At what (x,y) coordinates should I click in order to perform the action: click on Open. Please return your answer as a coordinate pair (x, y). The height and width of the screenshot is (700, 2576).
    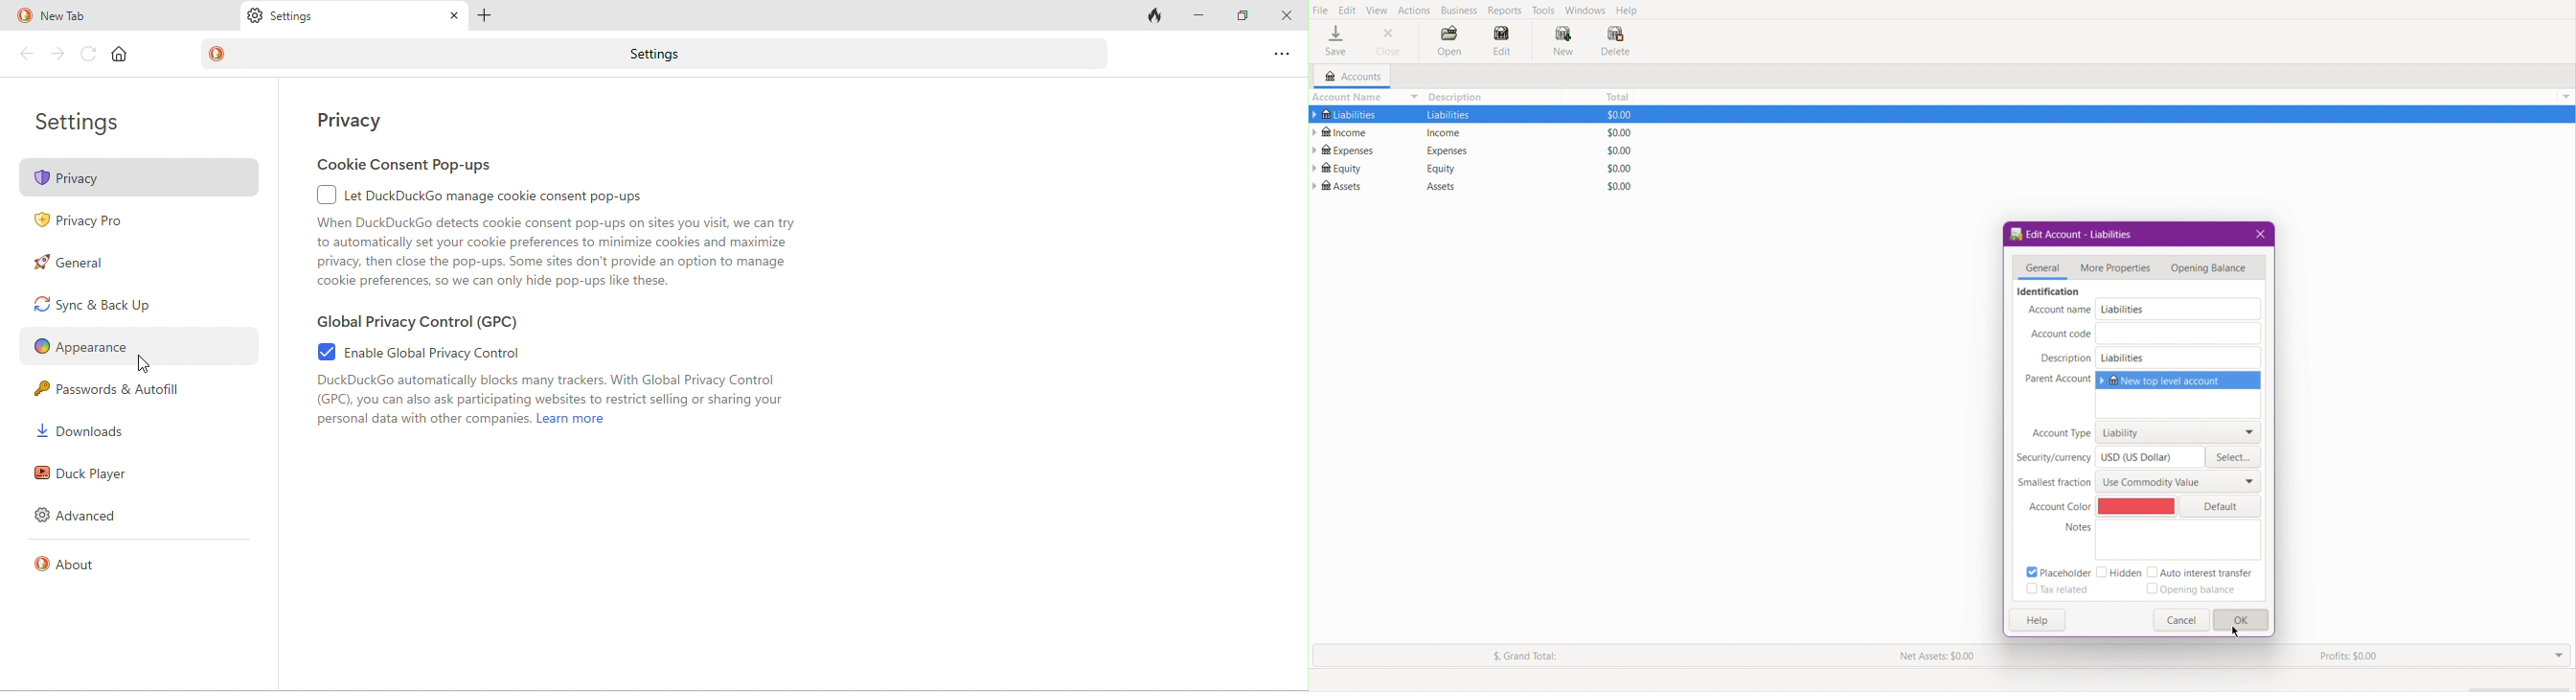
    Looking at the image, I should click on (1450, 43).